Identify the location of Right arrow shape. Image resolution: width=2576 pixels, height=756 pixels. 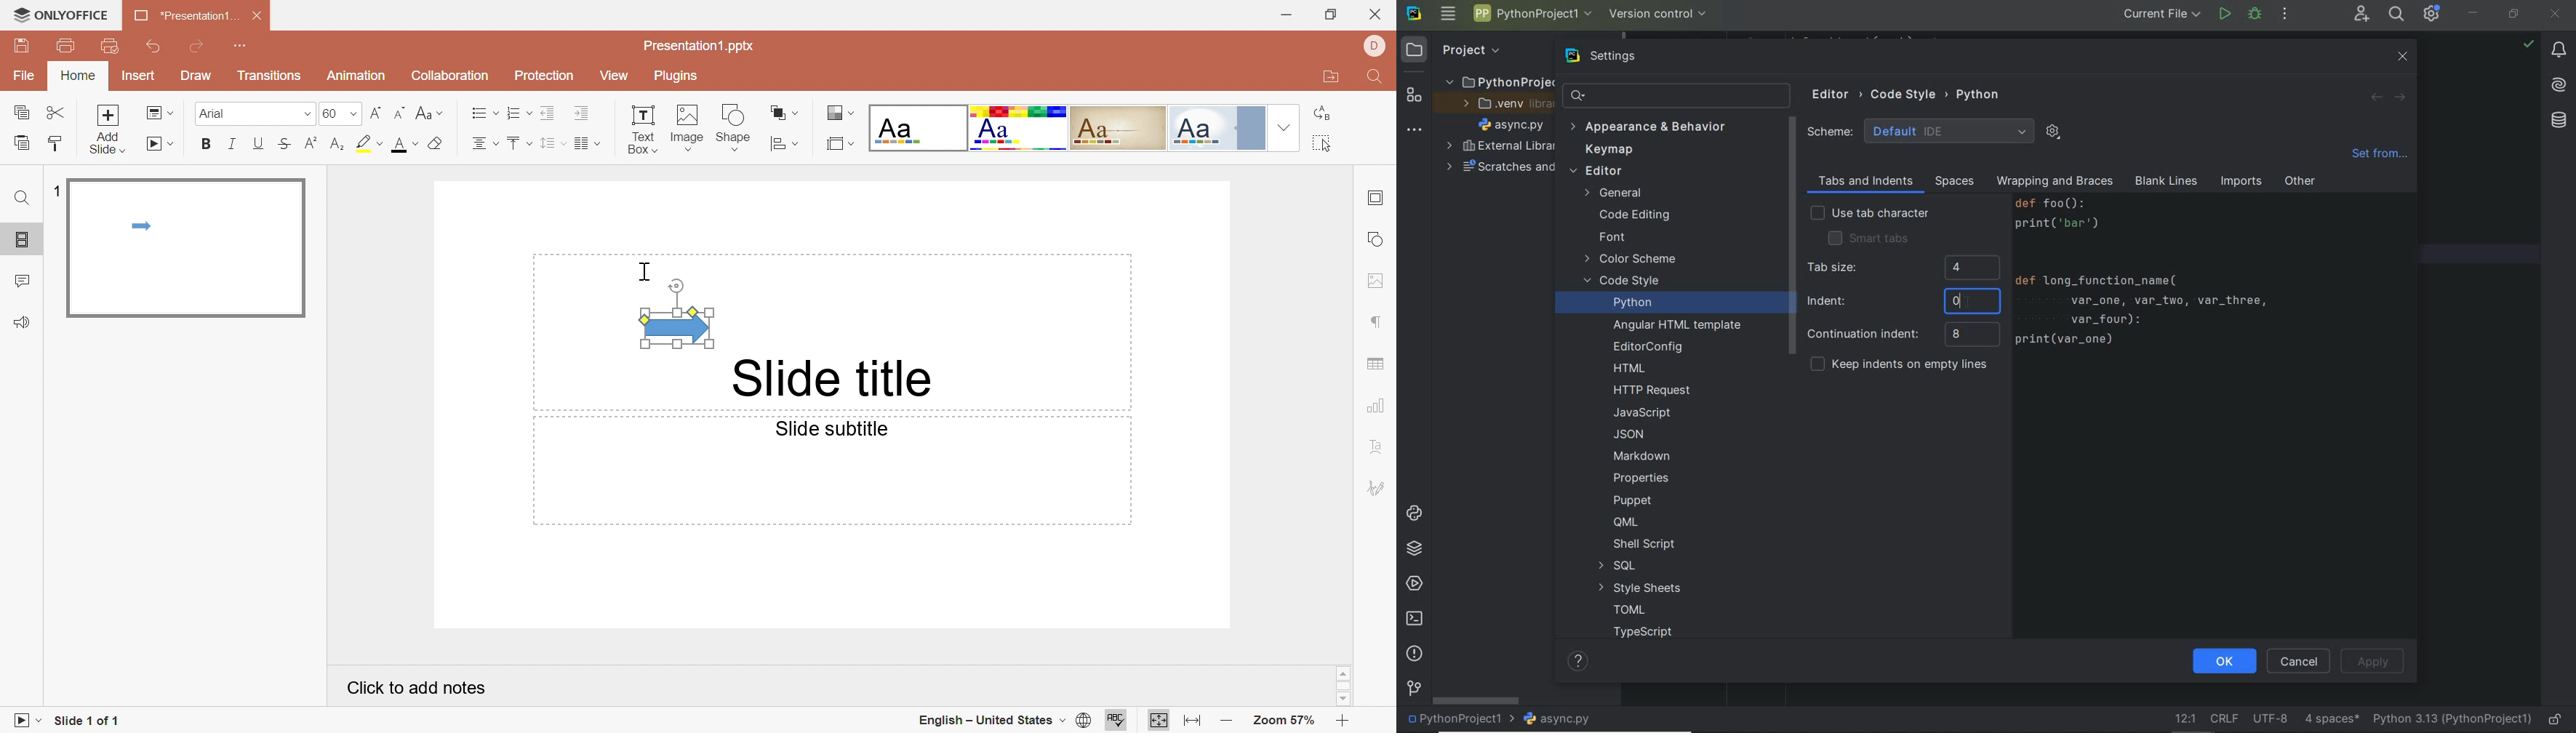
(676, 313).